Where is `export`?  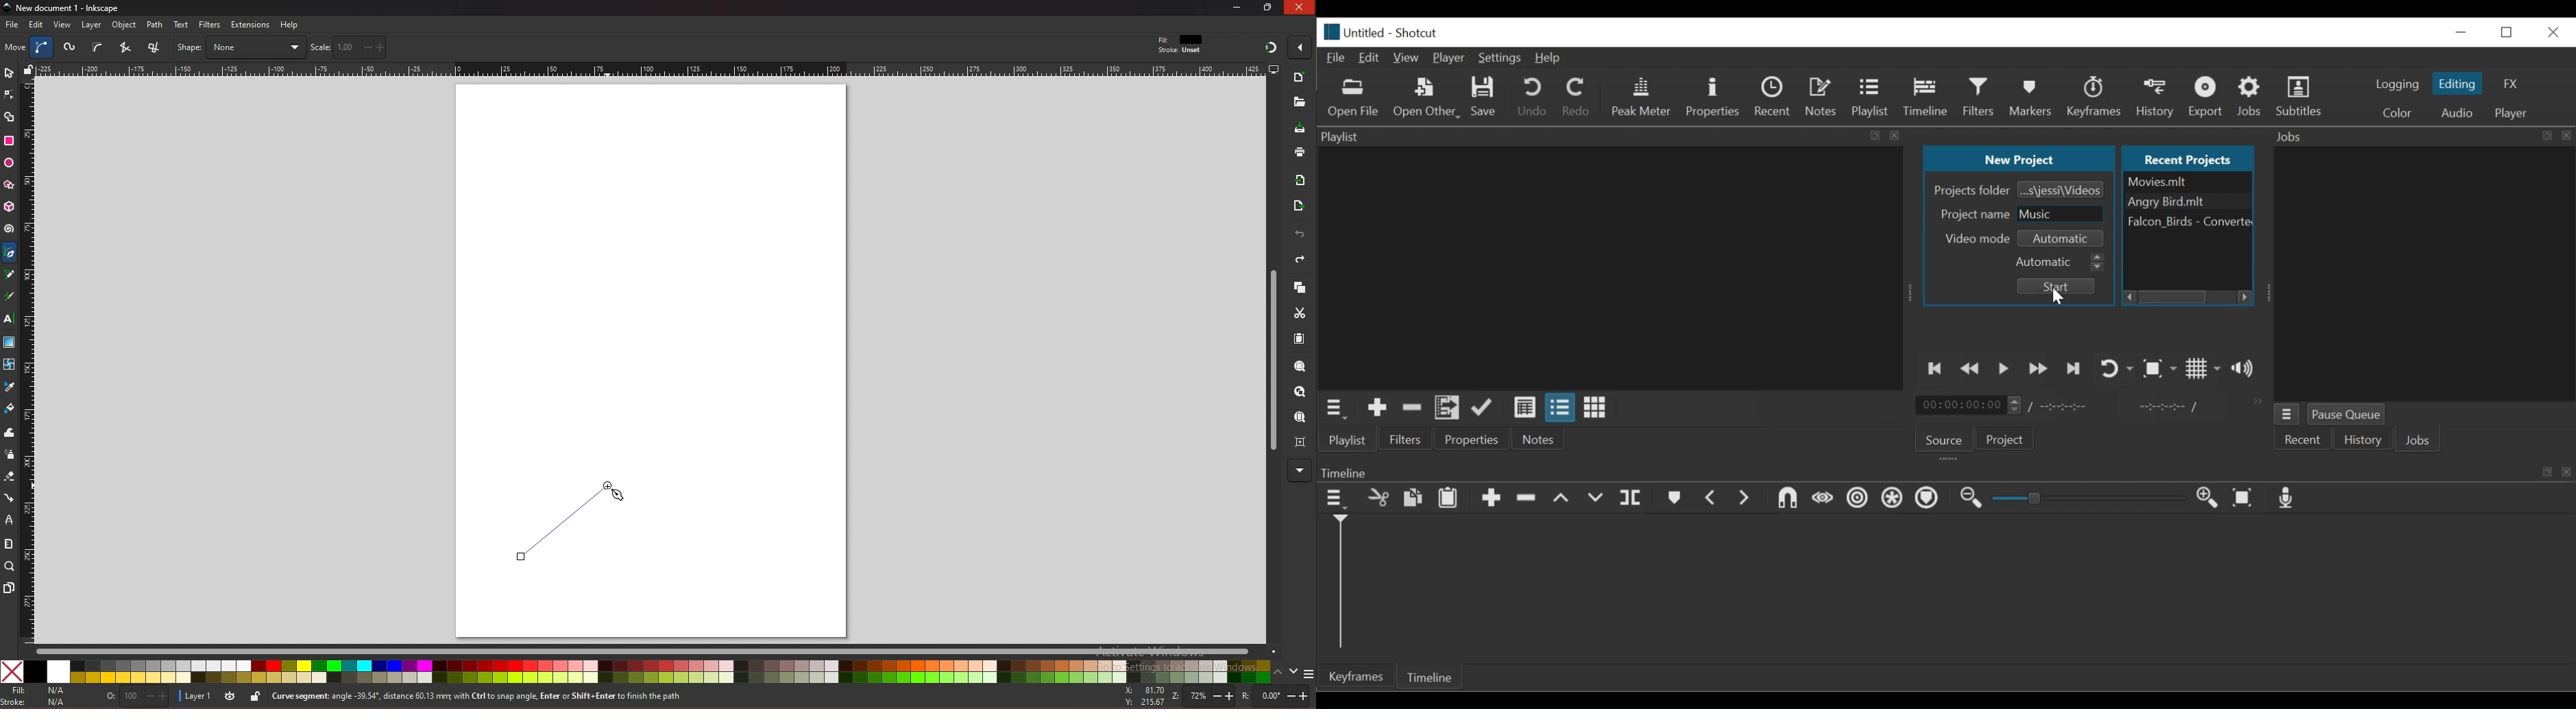
export is located at coordinates (1299, 206).